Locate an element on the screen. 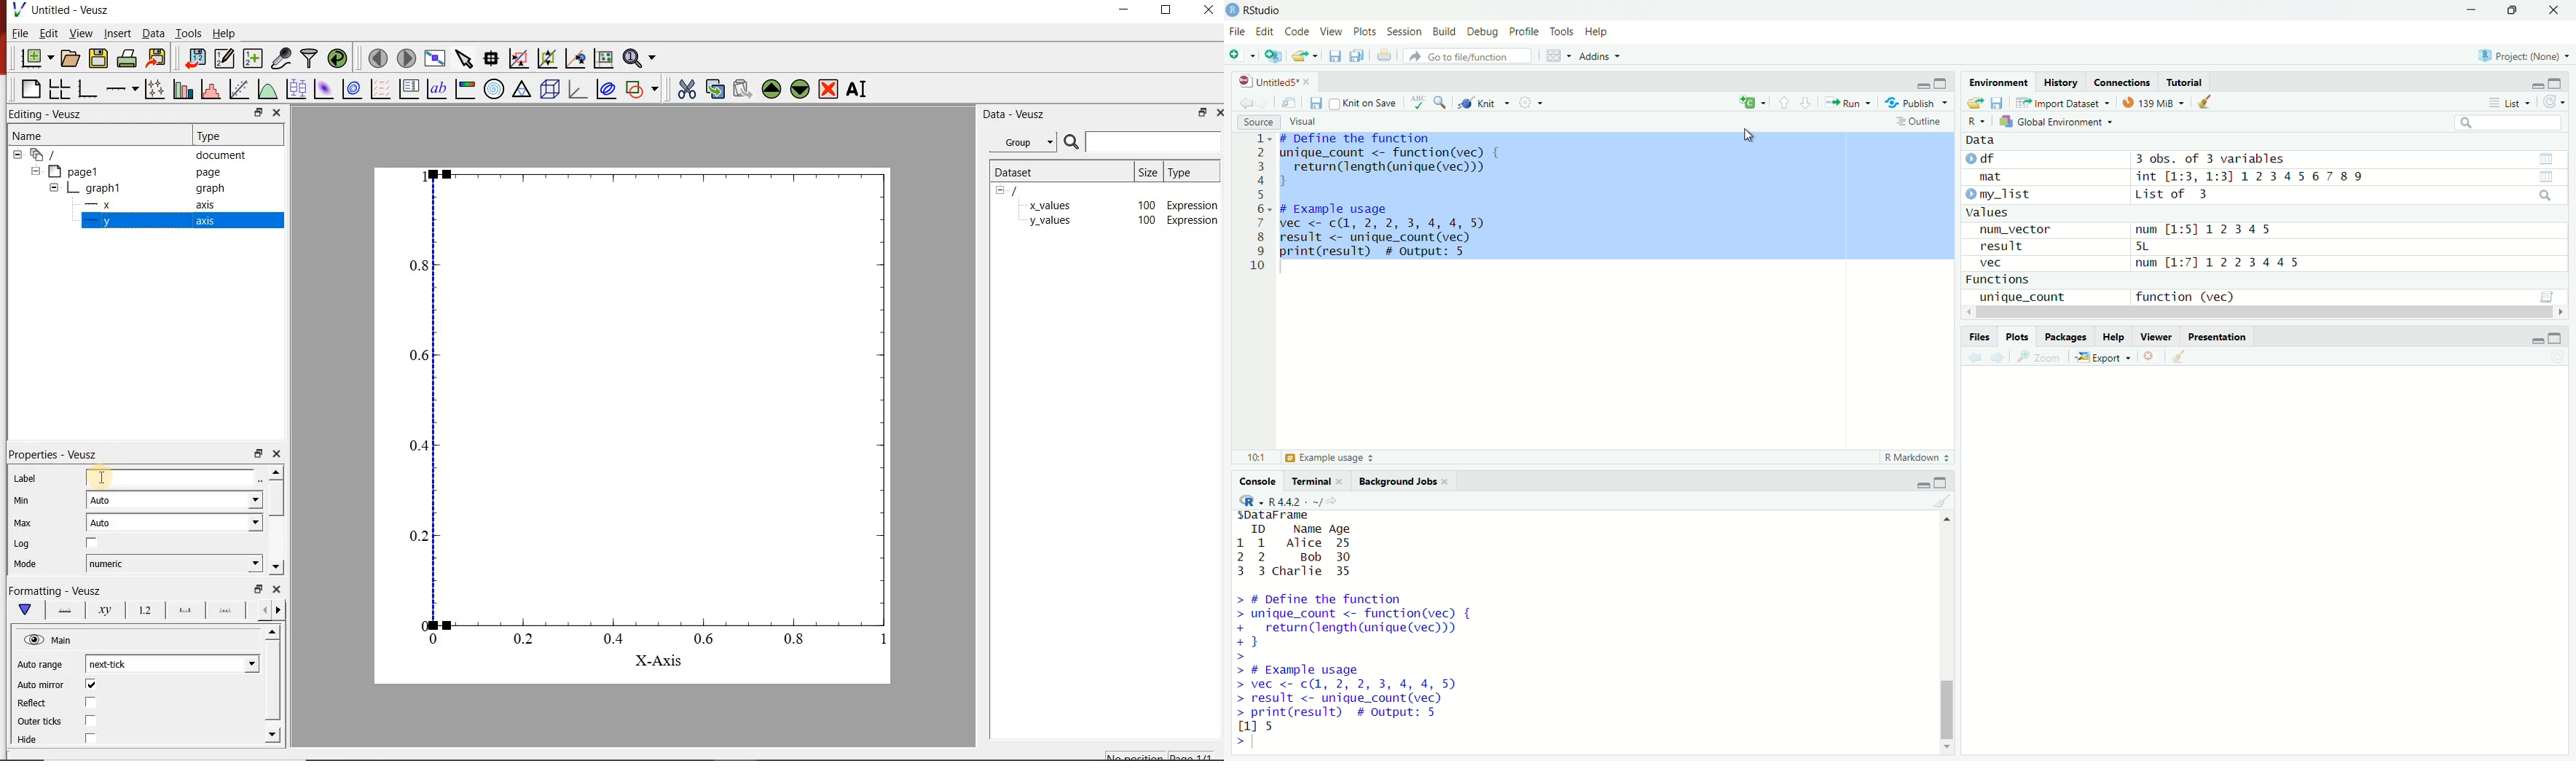  Files is located at coordinates (1979, 338).